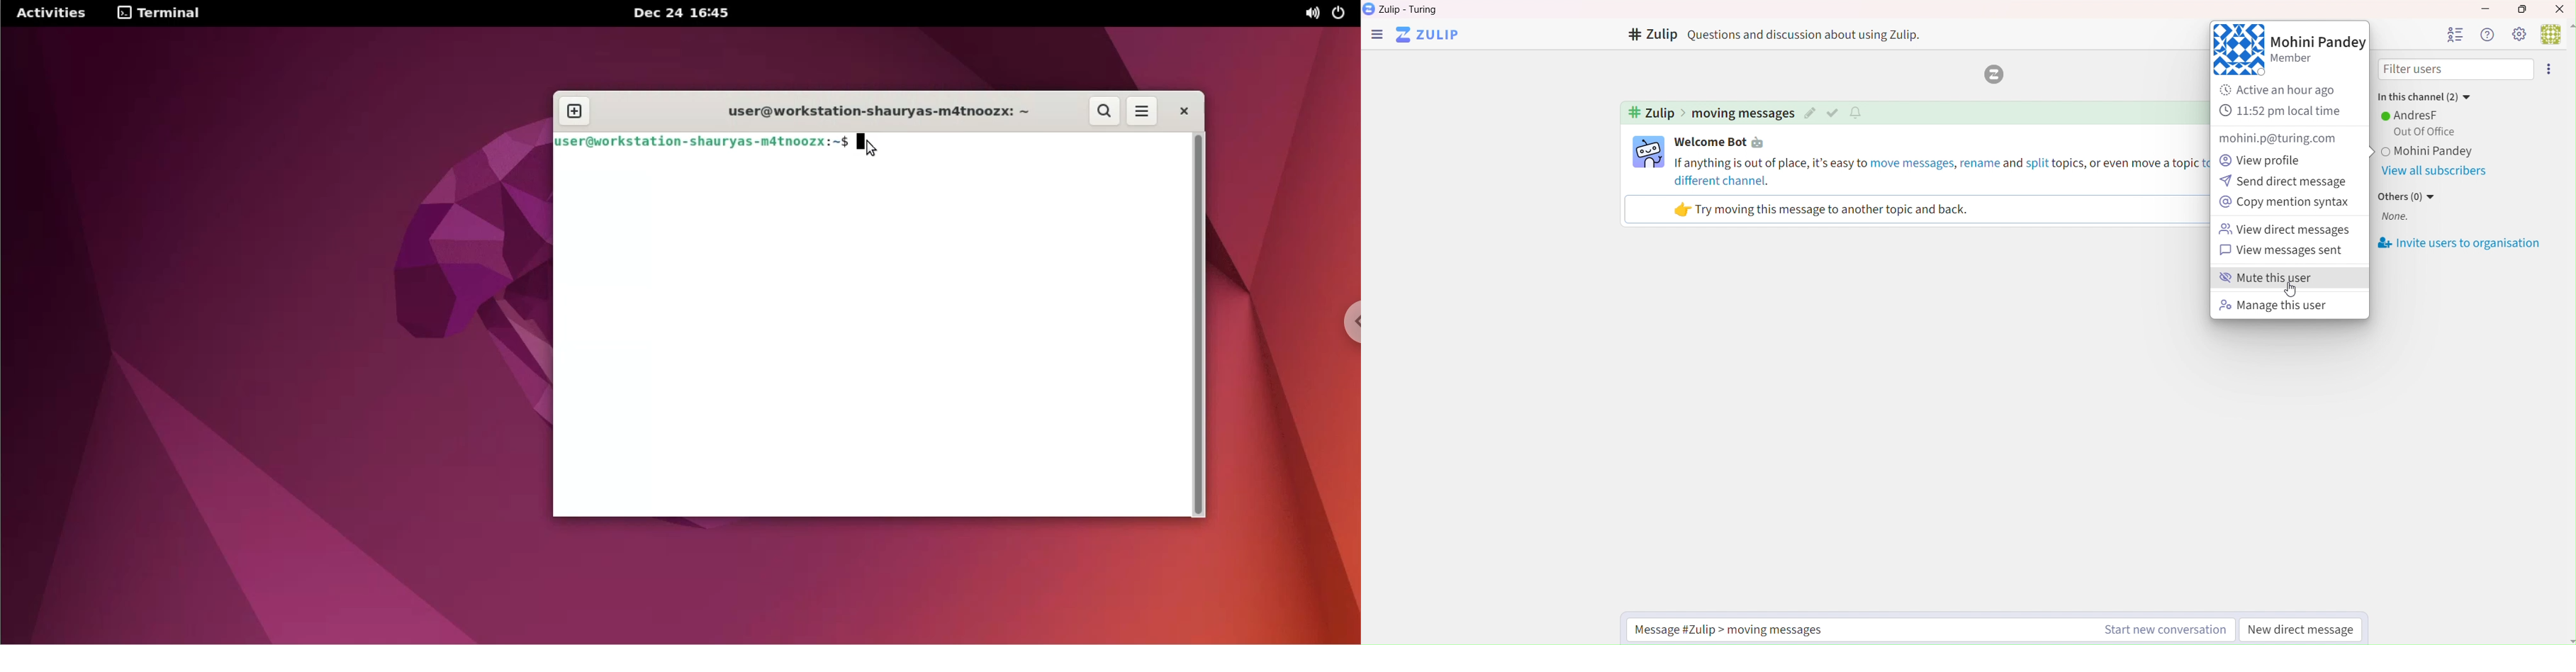 The image size is (2576, 672). I want to click on Mohini Pandey, so click(2318, 42).